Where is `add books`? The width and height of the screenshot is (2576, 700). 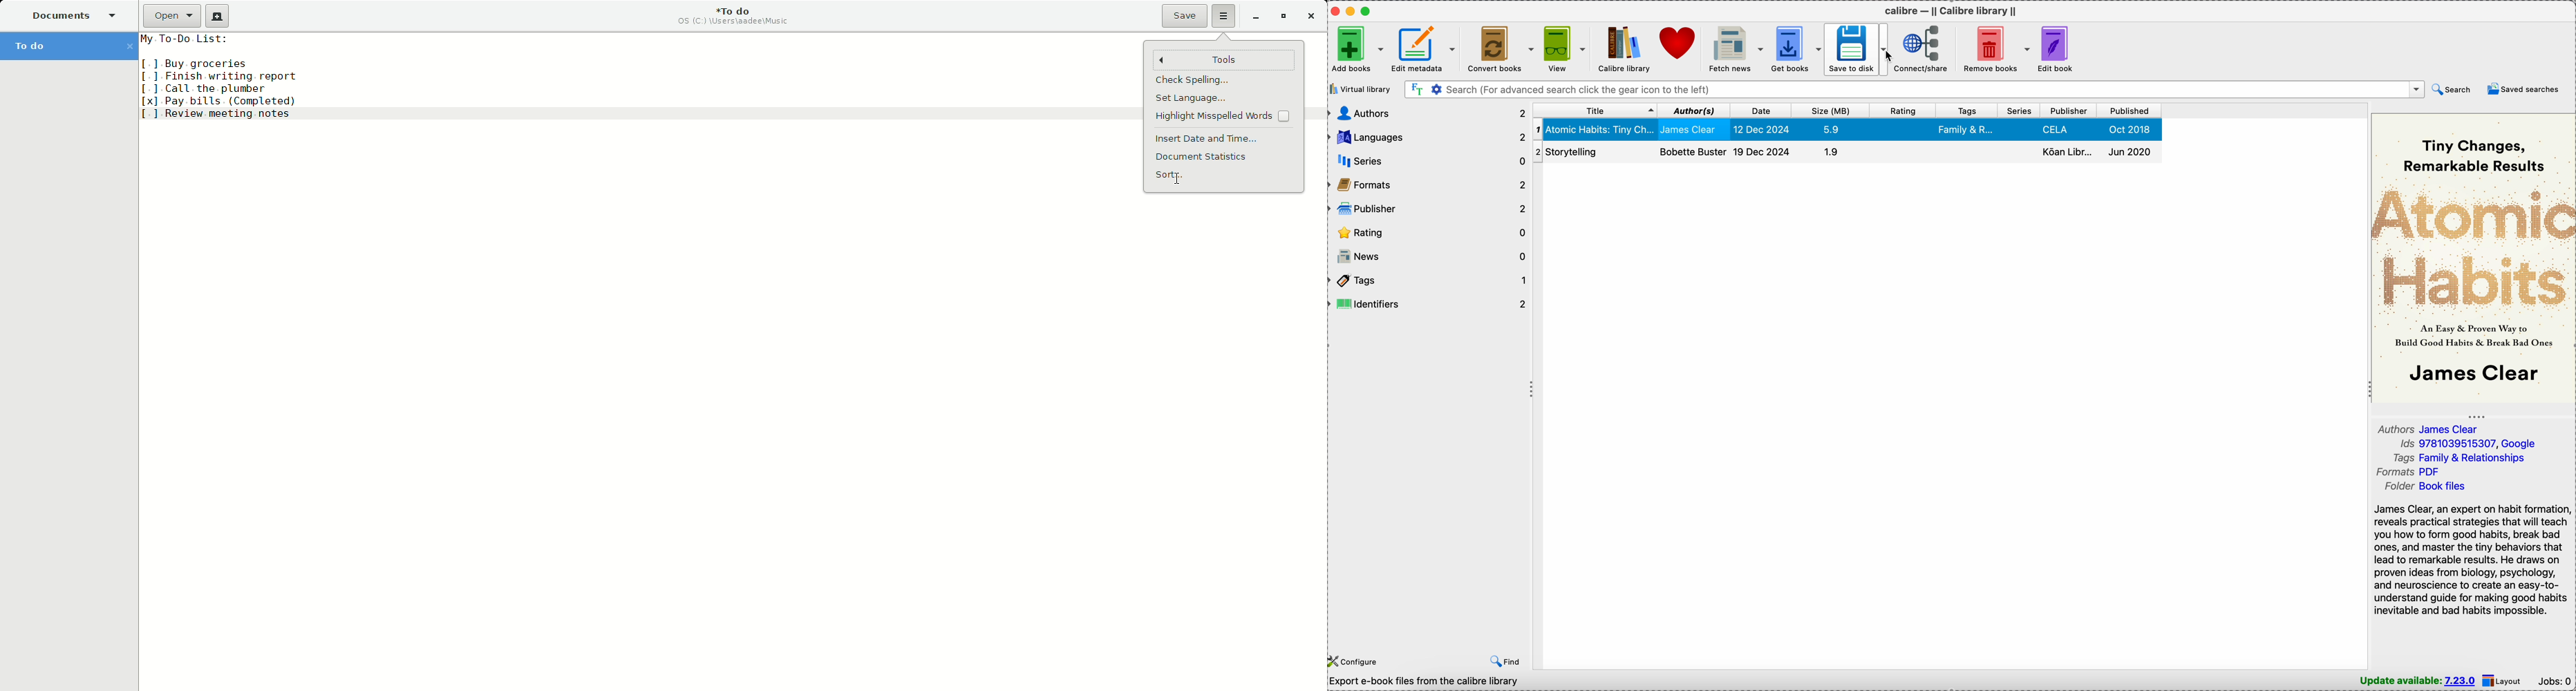 add books is located at coordinates (1358, 48).